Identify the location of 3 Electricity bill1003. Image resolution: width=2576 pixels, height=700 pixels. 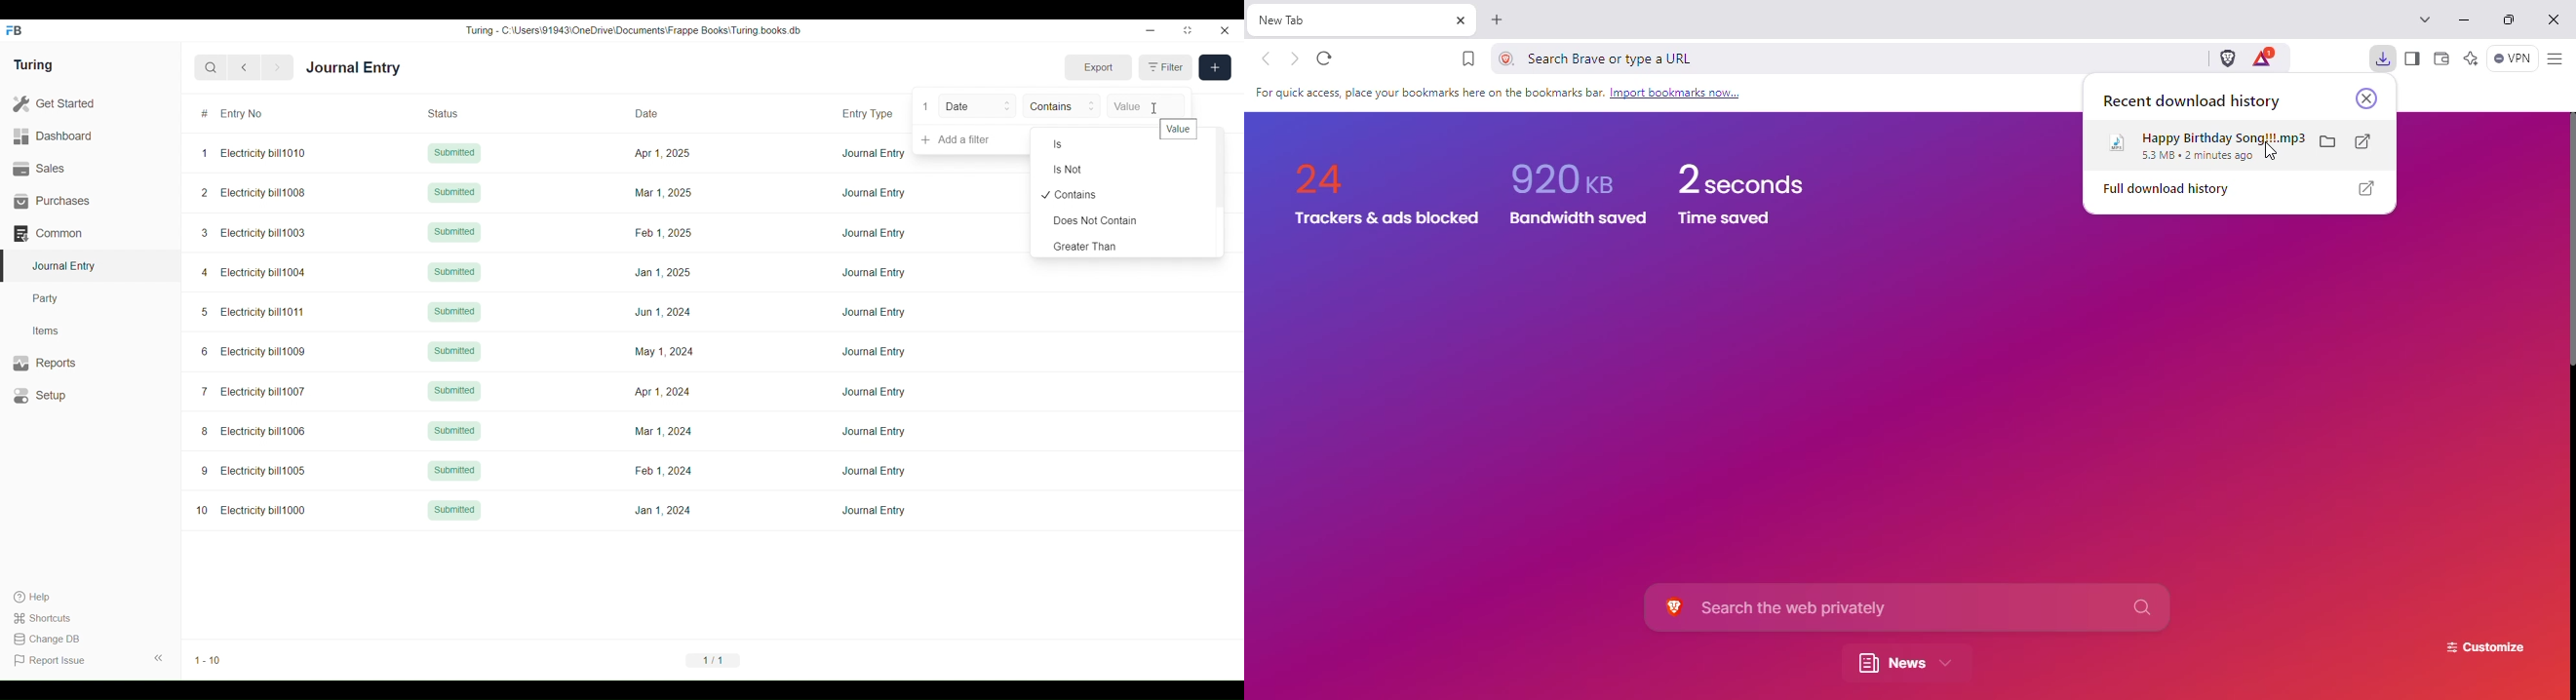
(254, 233).